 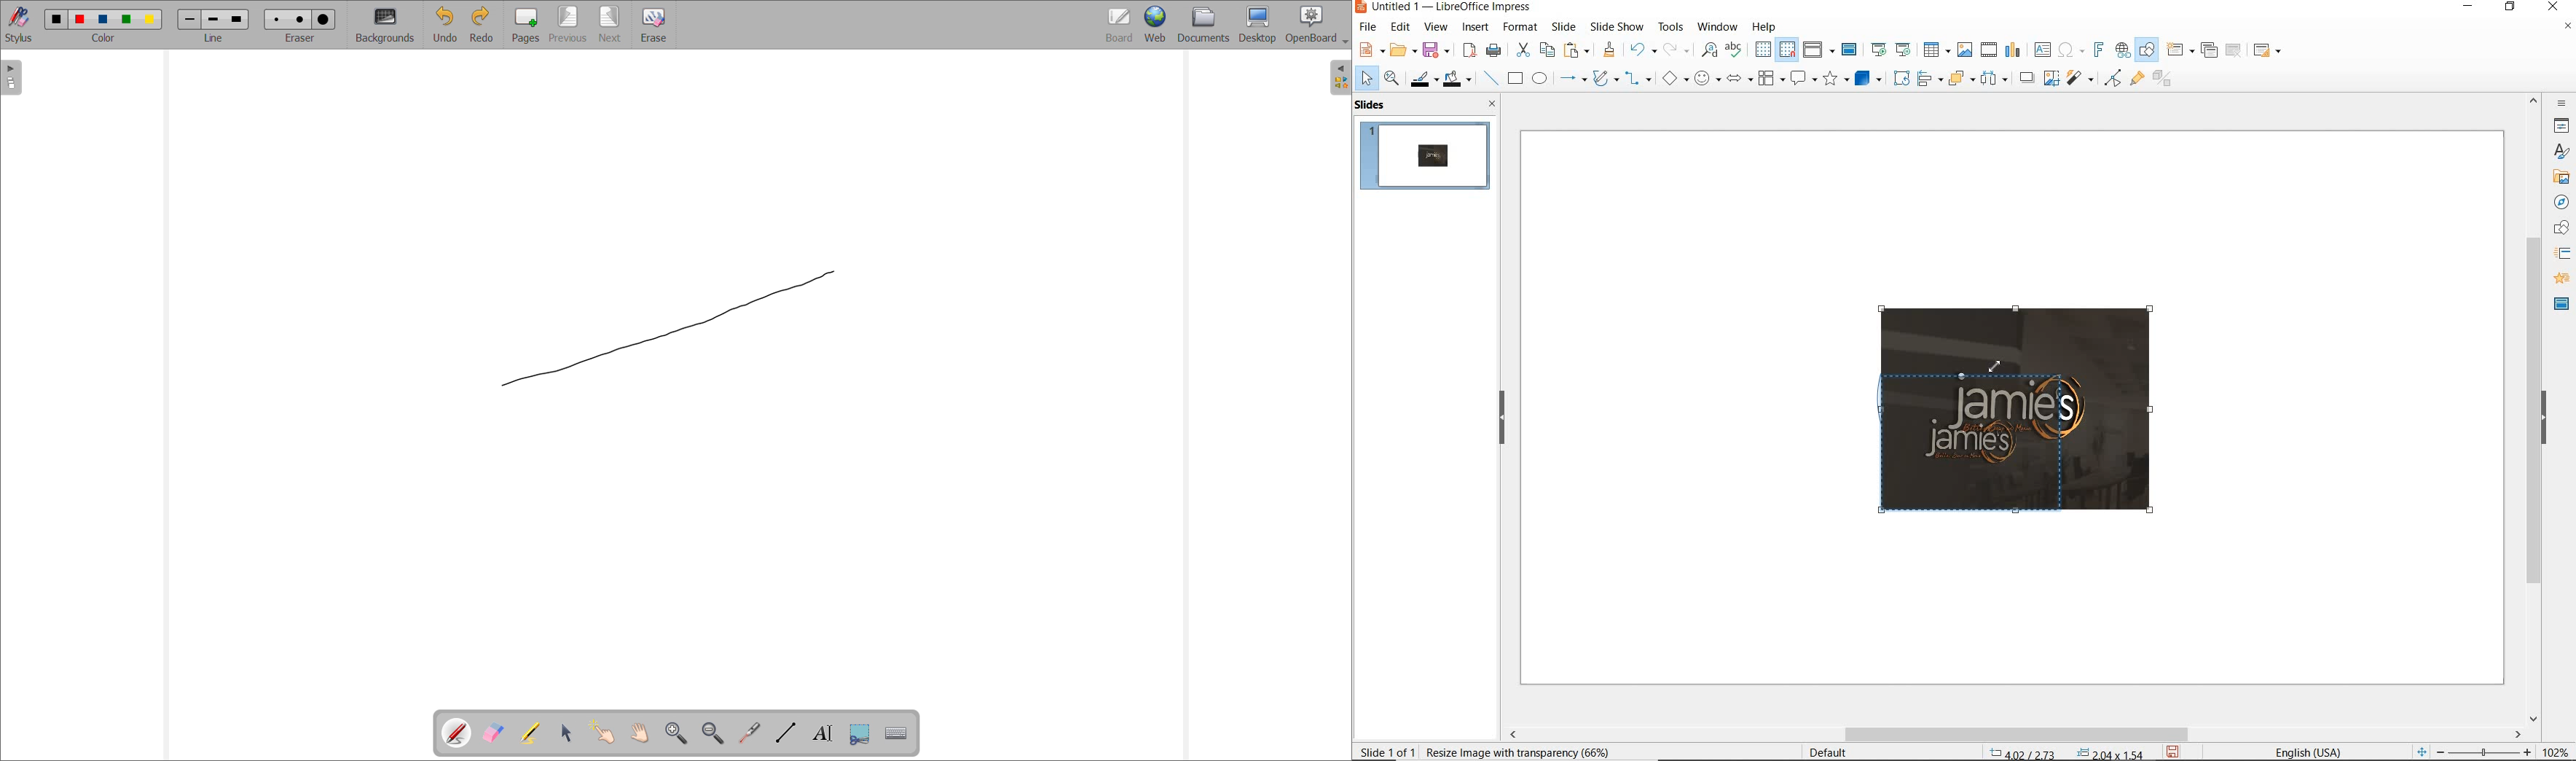 What do you see at coordinates (2174, 751) in the screenshot?
I see `save` at bounding box center [2174, 751].